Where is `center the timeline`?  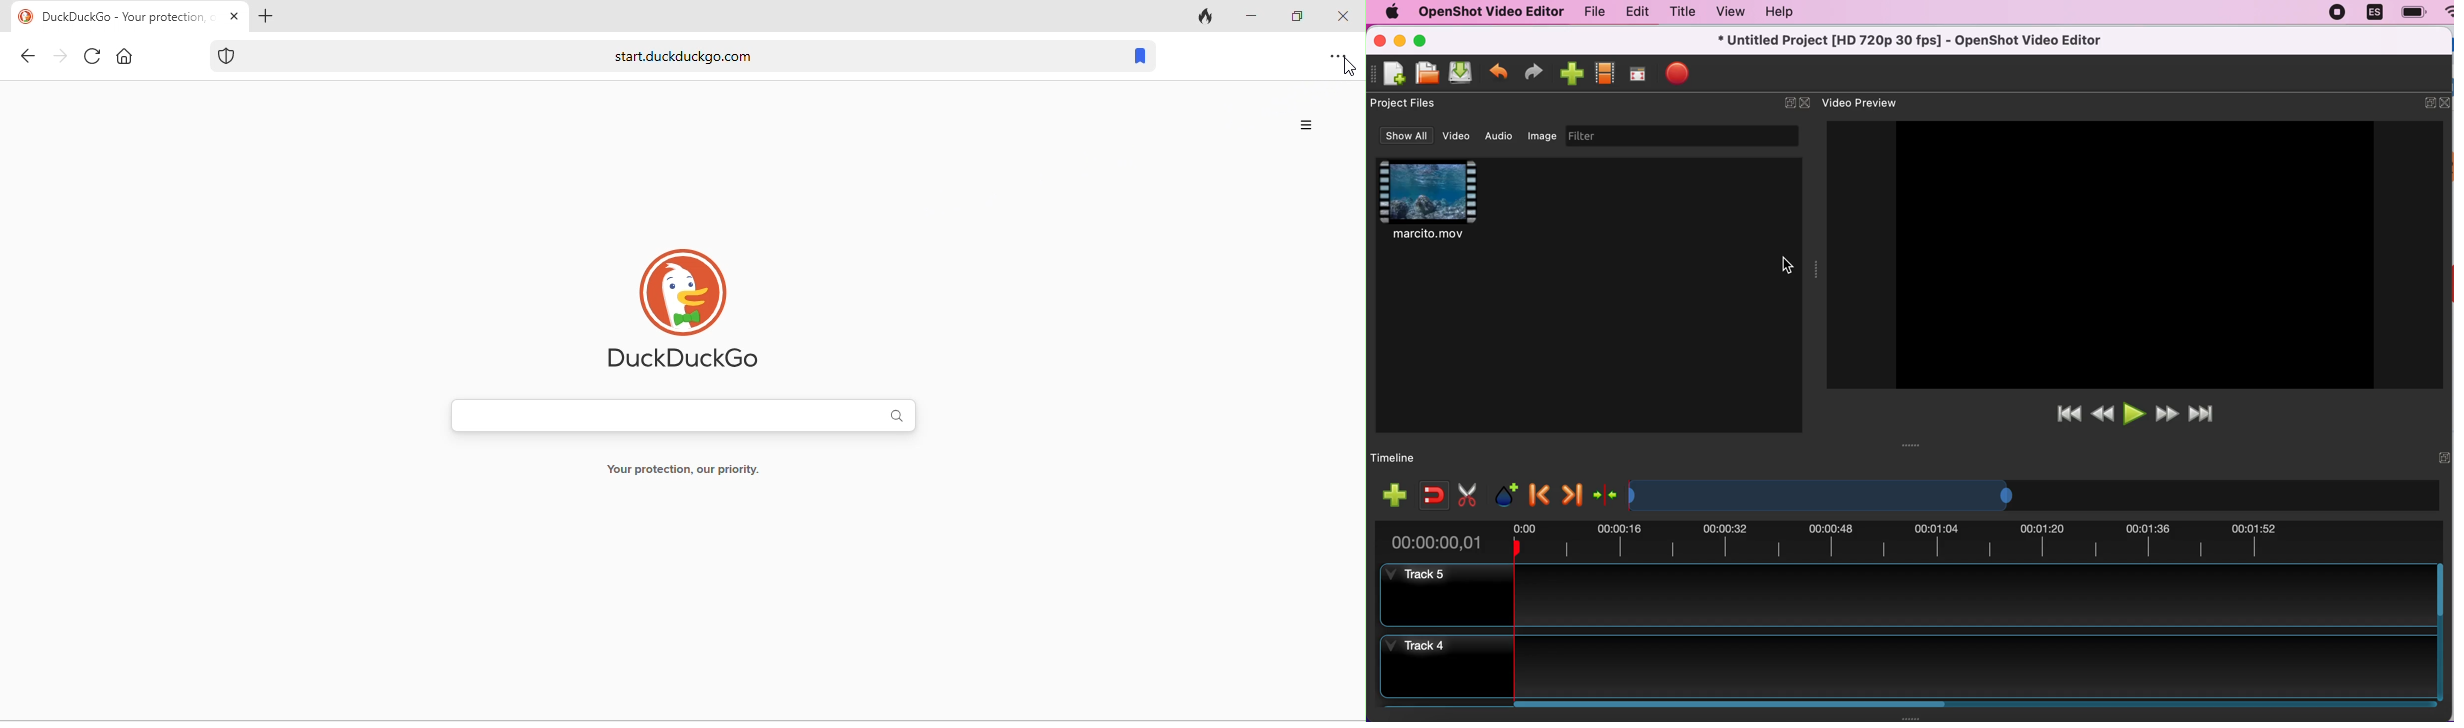 center the timeline is located at coordinates (1607, 494).